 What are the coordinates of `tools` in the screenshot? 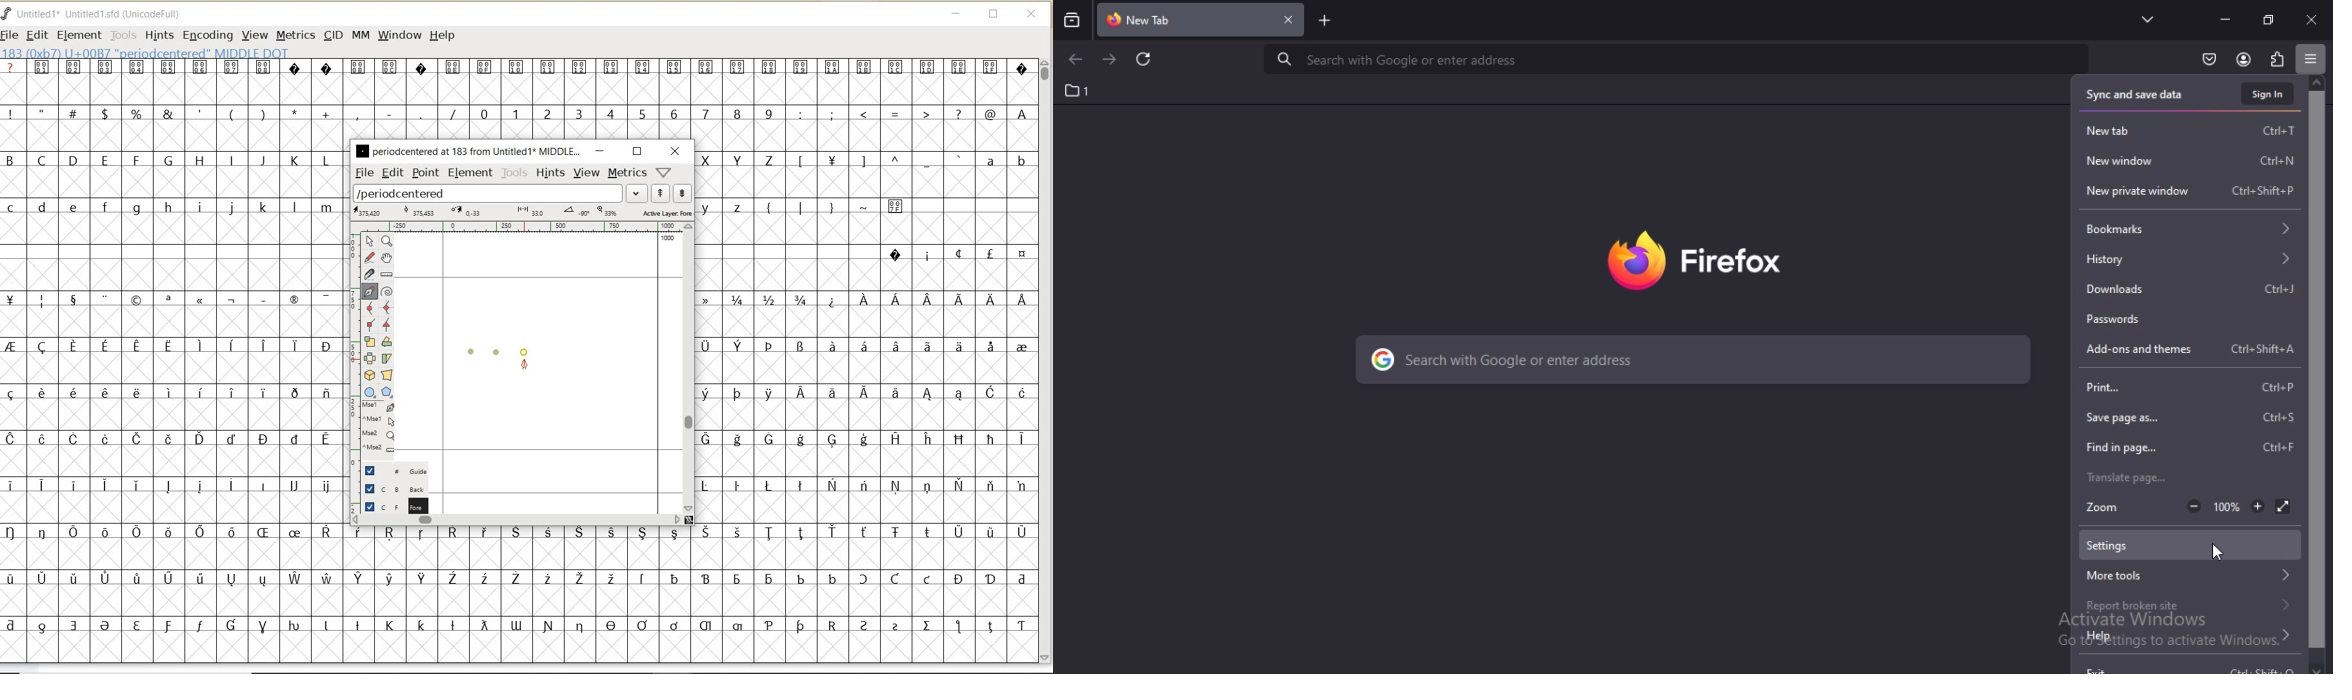 It's located at (515, 173).